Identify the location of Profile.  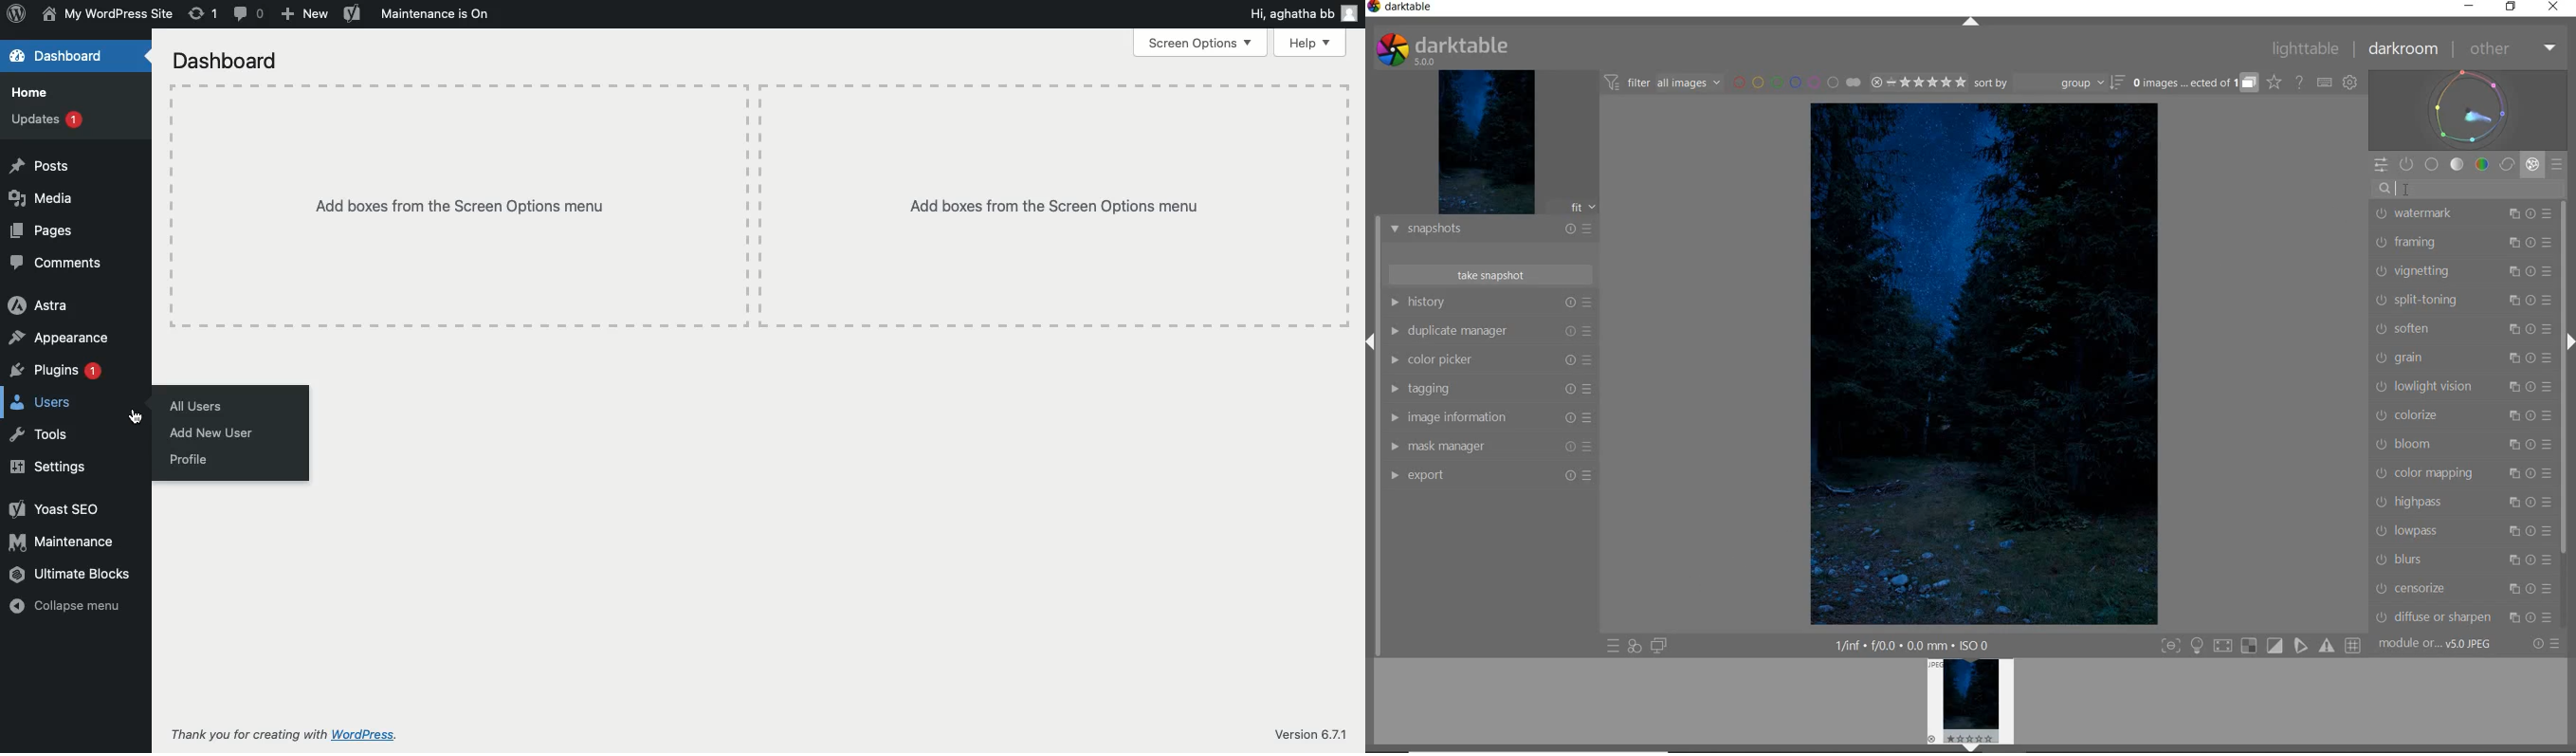
(190, 462).